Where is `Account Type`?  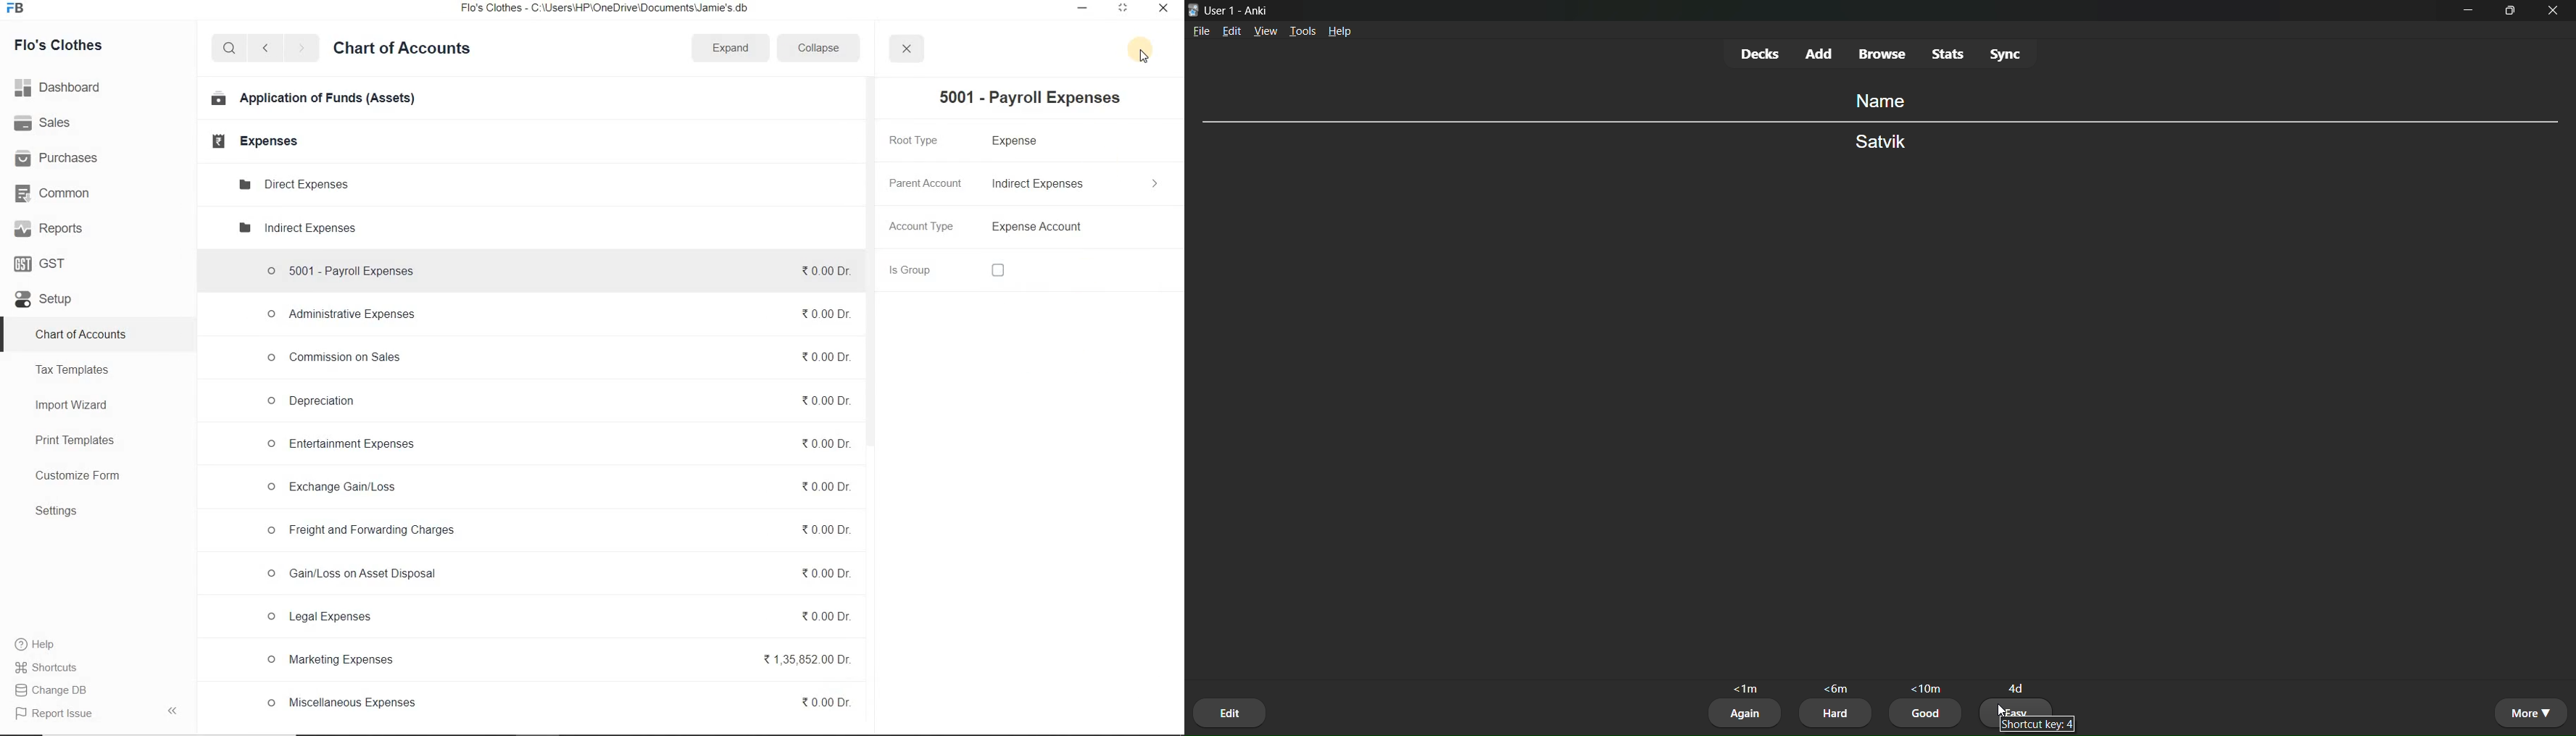 Account Type is located at coordinates (1080, 228).